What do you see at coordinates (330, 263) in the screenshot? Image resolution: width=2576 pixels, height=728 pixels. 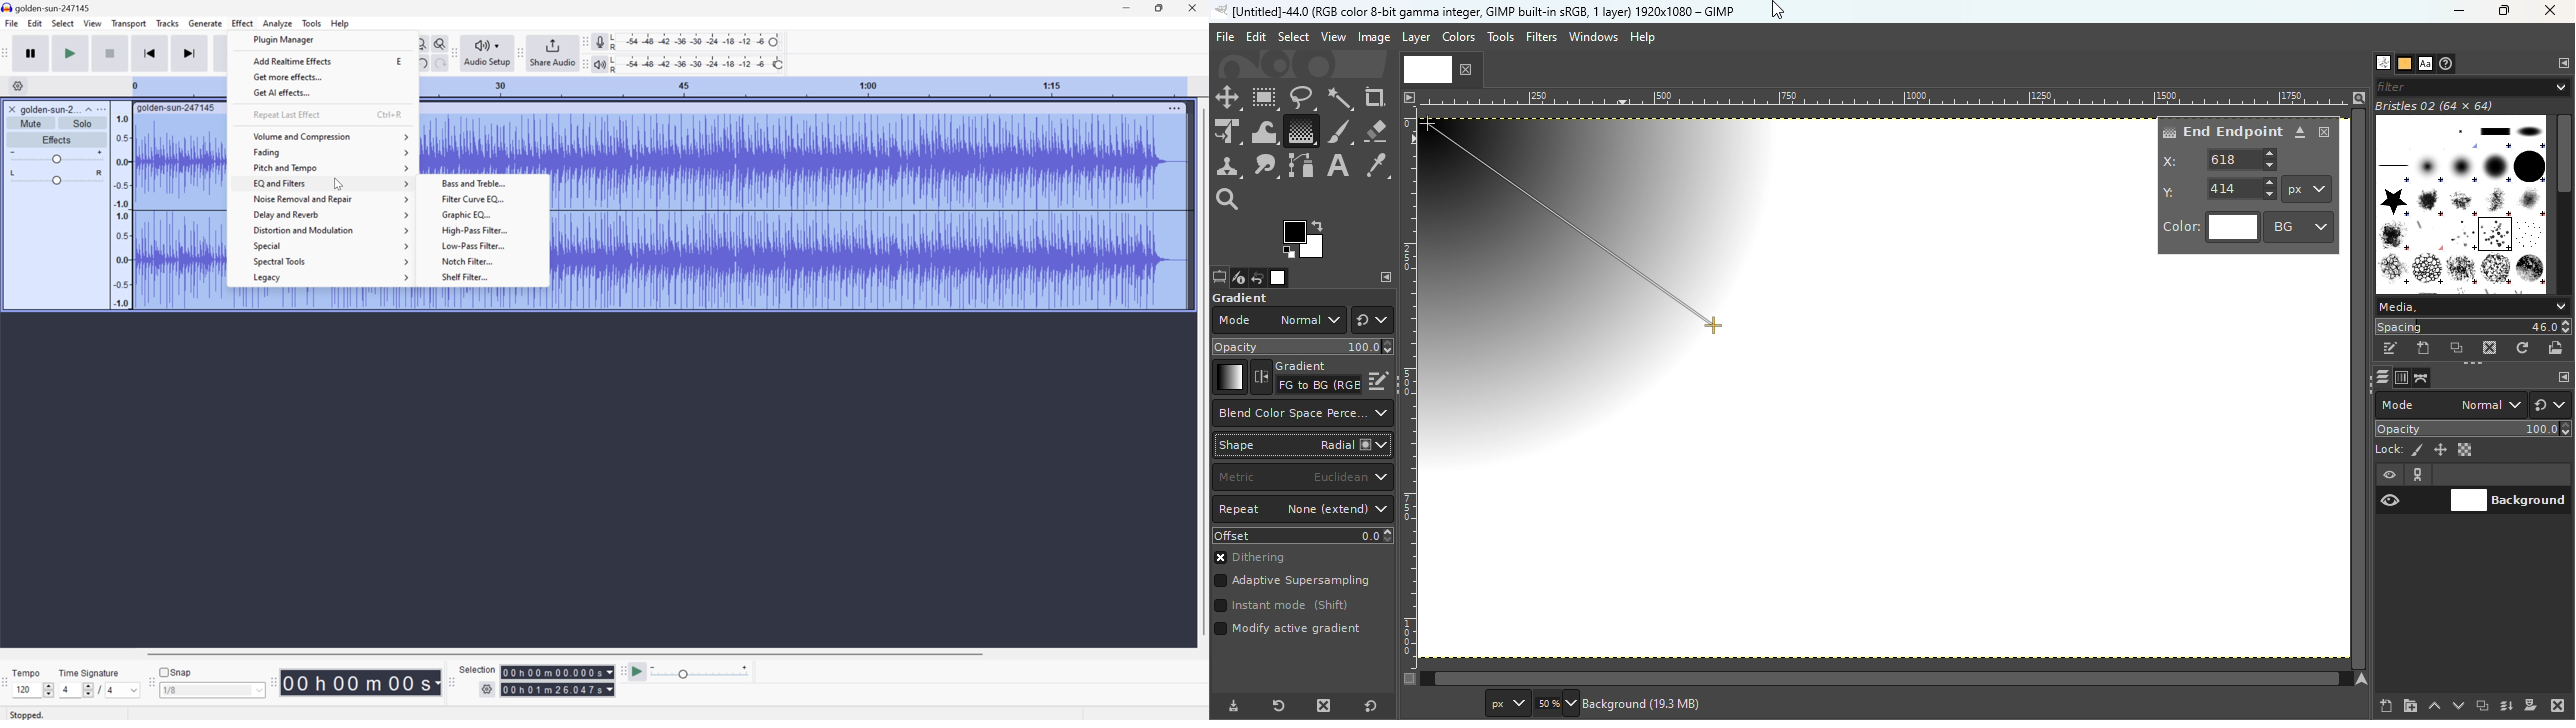 I see `Spectral tools` at bounding box center [330, 263].